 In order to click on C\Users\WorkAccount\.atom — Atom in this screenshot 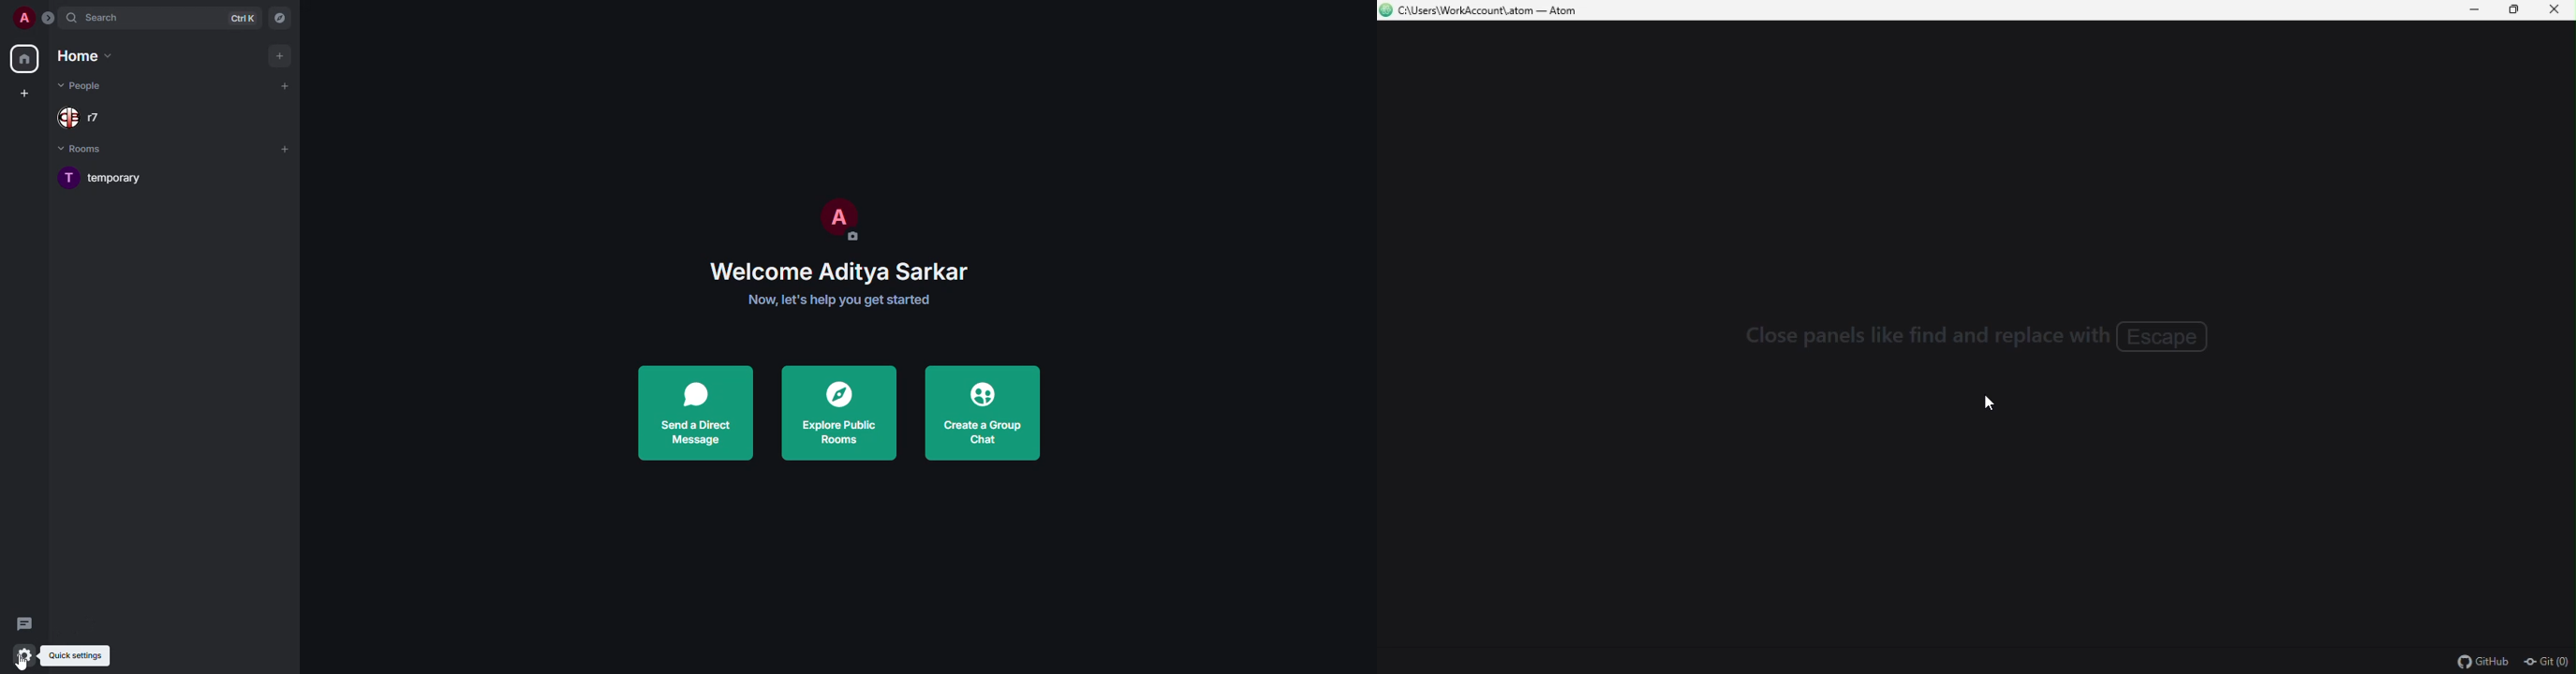, I will do `click(1489, 10)`.